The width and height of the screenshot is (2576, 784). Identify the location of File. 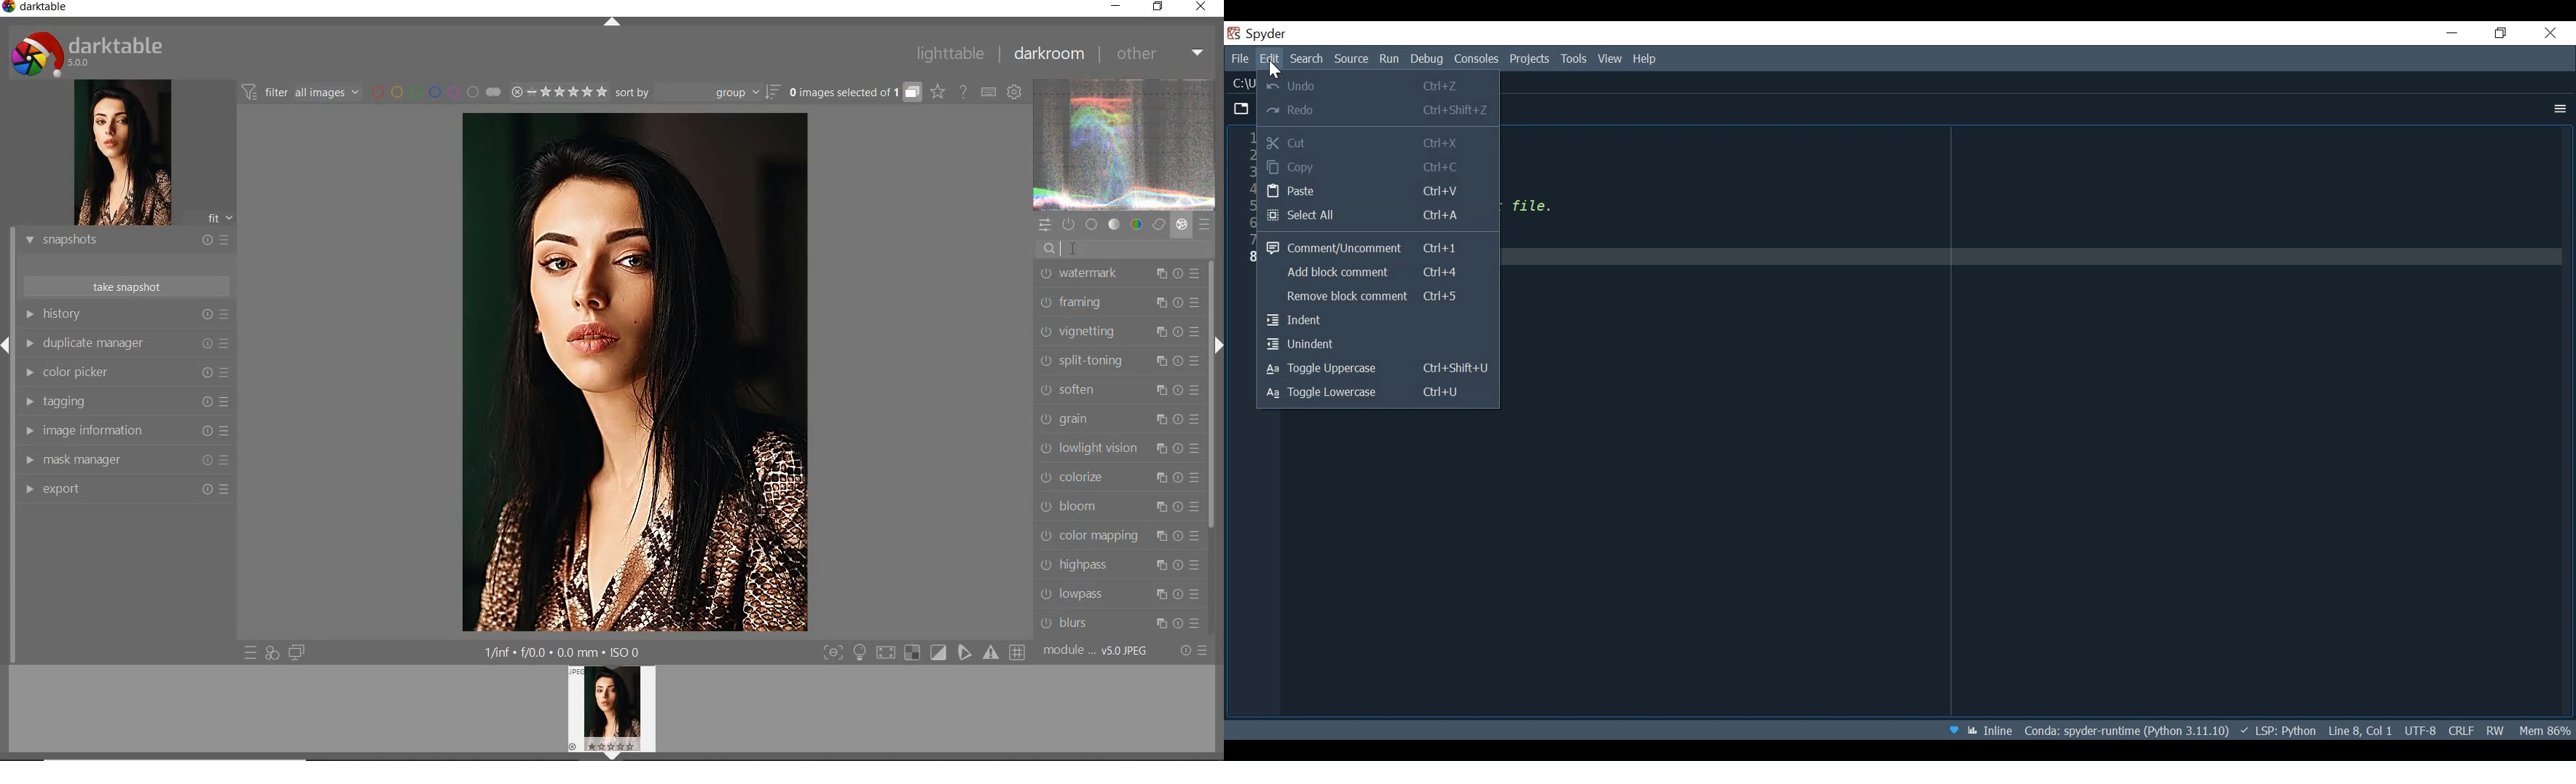
(1242, 61).